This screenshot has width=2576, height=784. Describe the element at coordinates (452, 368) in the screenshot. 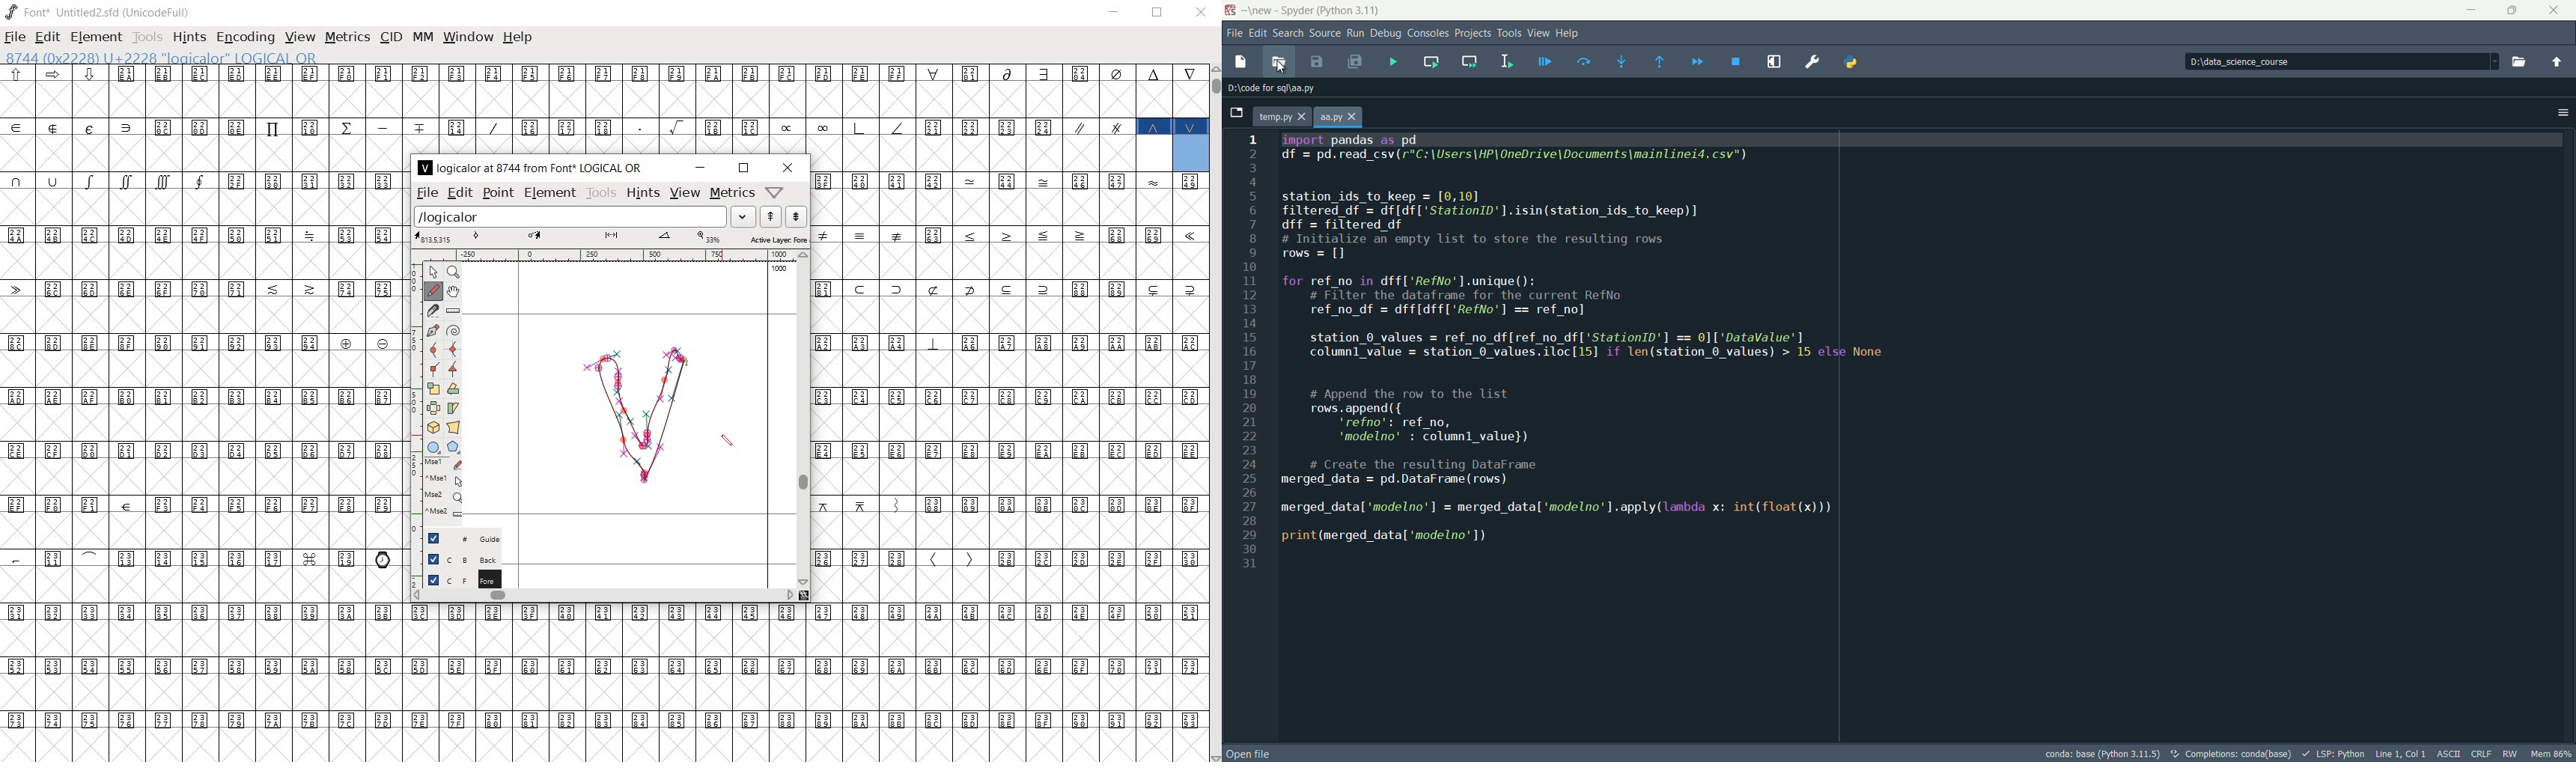

I see `Add a corner point` at that location.